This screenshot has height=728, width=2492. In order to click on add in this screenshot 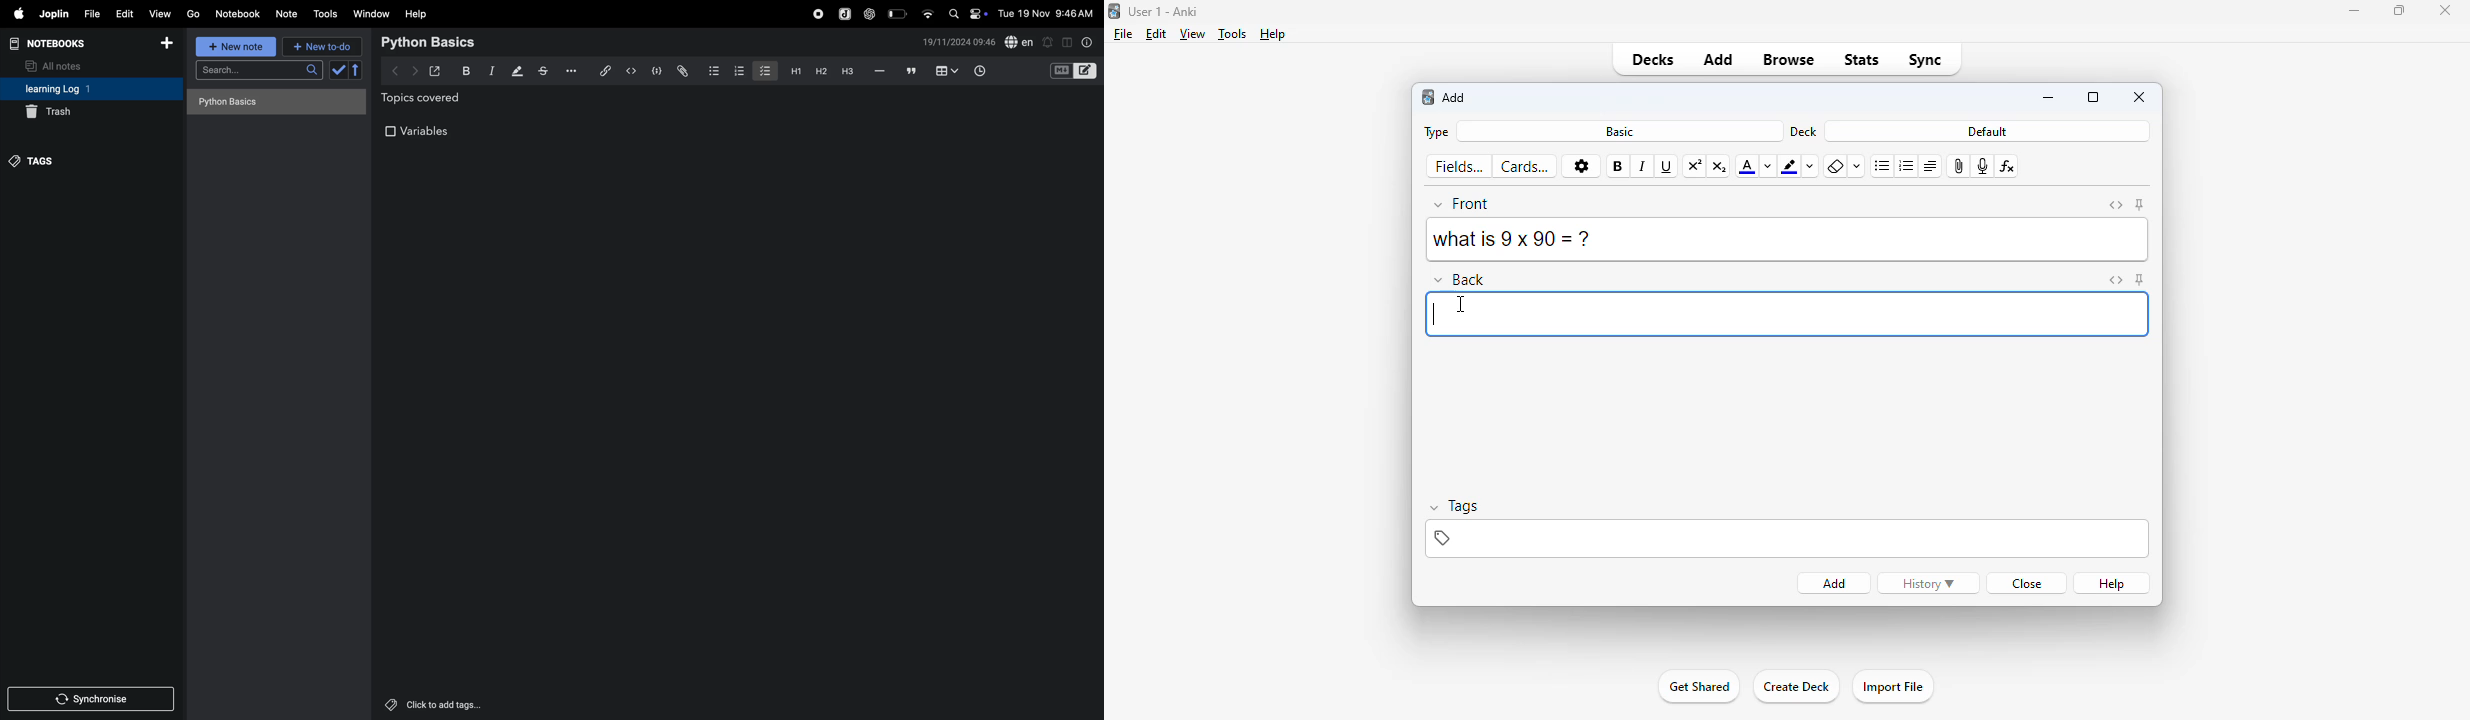, I will do `click(1720, 58)`.